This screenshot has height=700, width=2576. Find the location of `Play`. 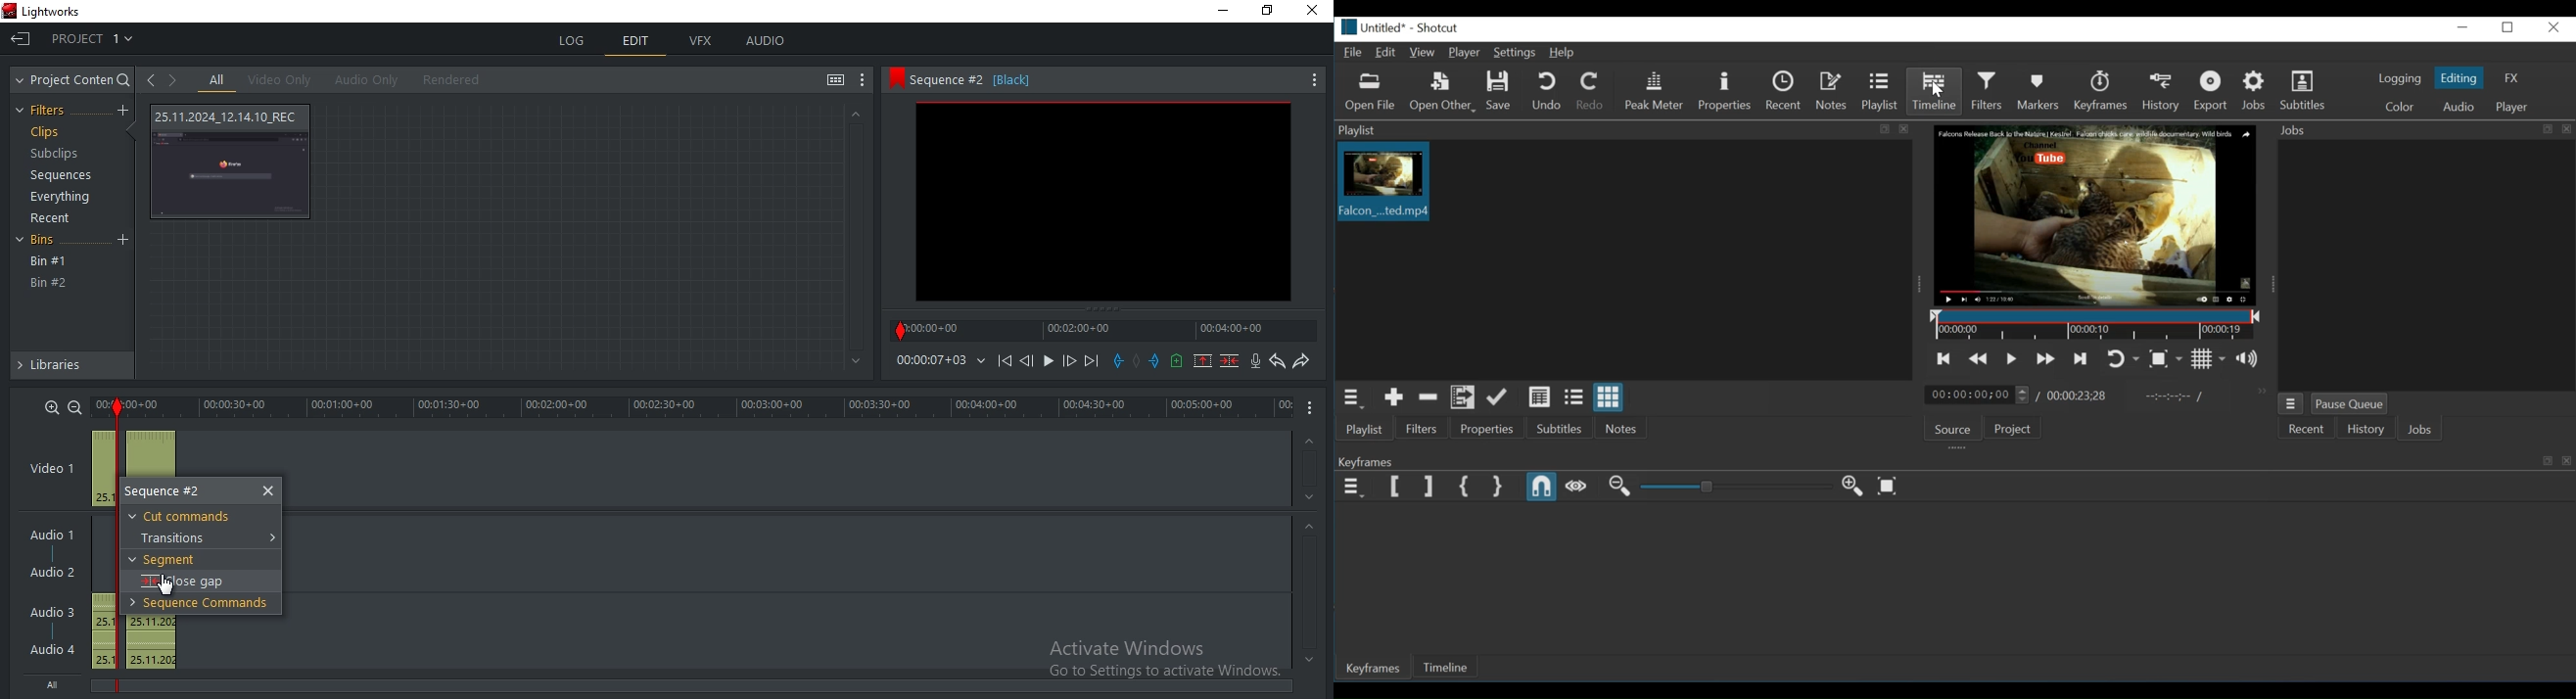

Play is located at coordinates (1049, 360).